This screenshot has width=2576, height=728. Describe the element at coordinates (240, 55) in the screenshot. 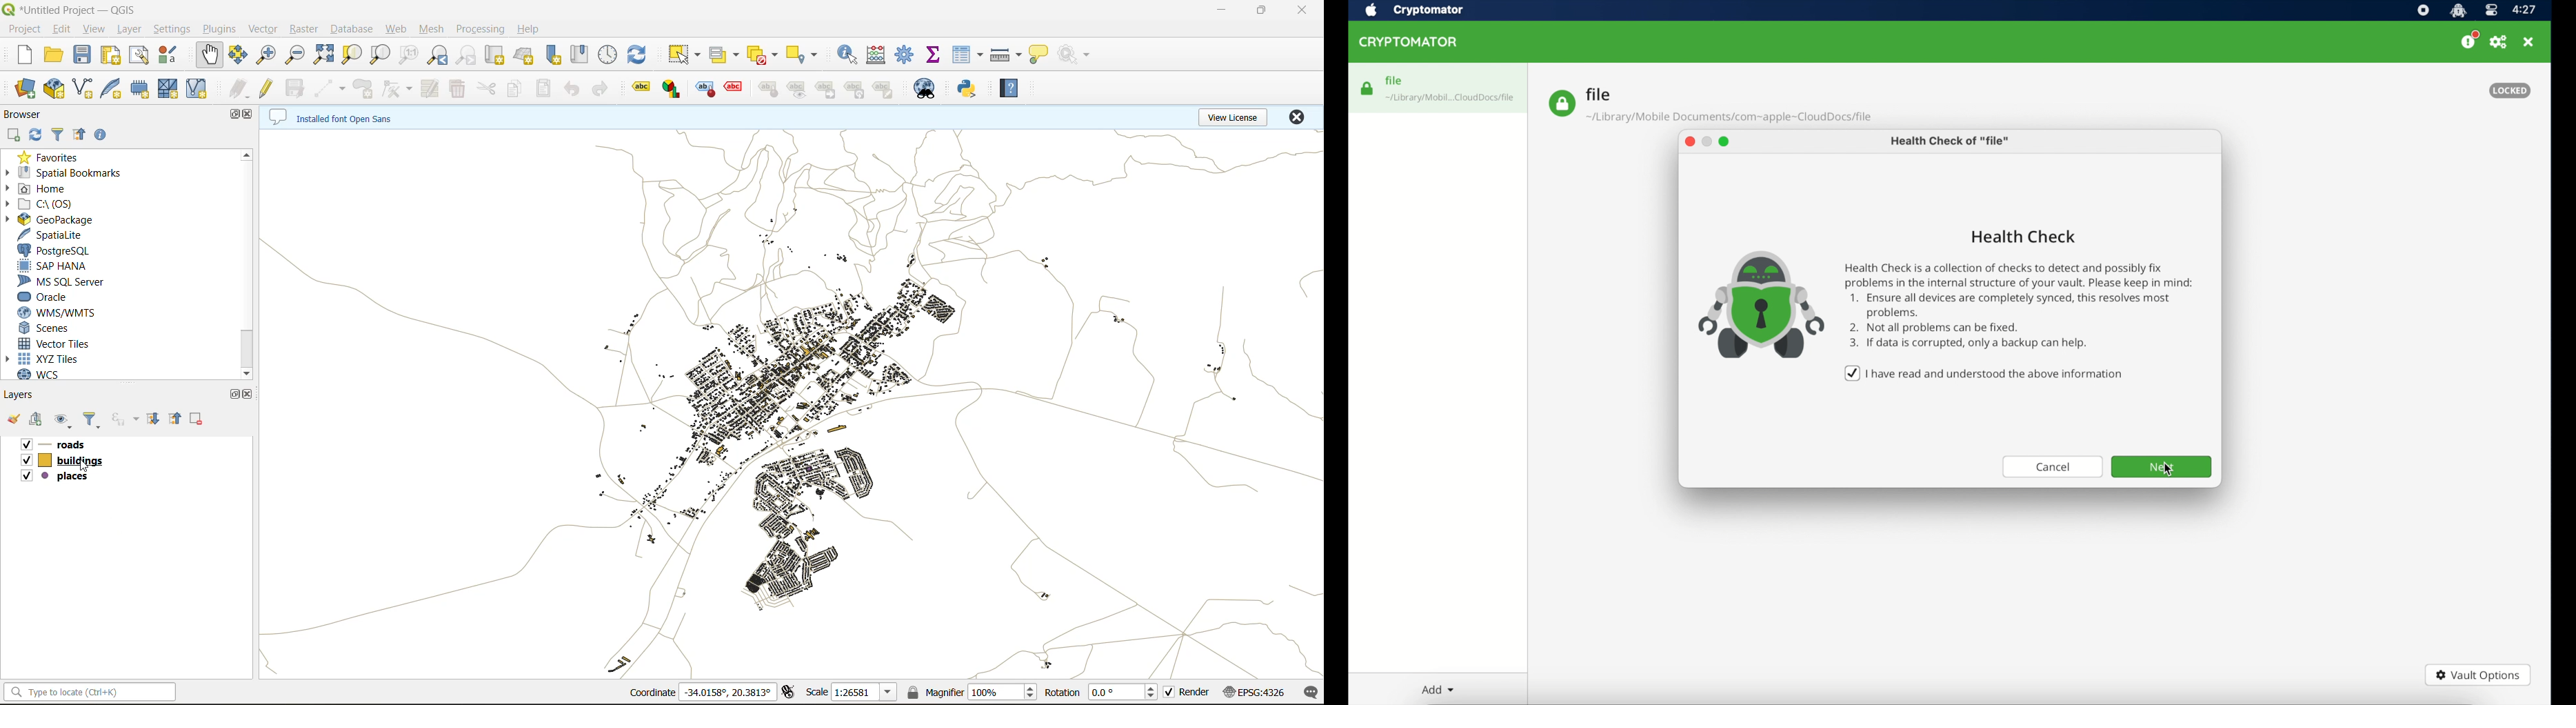

I see `pan to selection` at that location.